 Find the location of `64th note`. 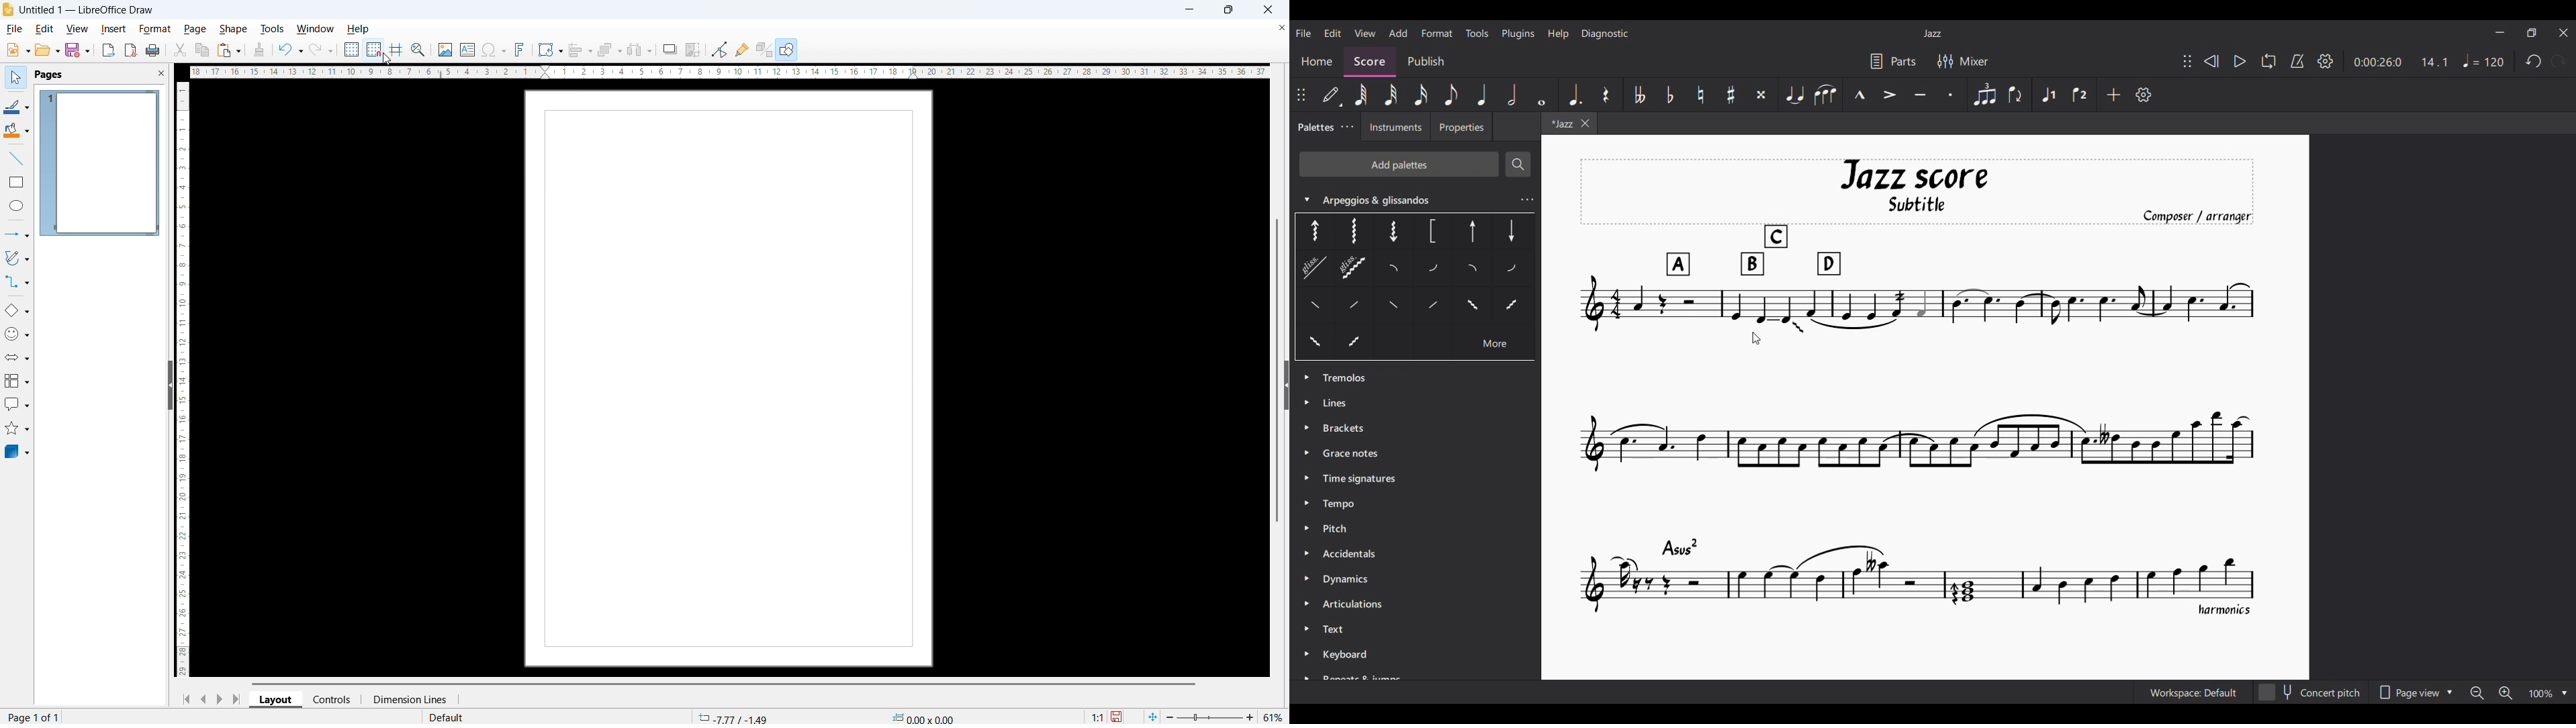

64th note is located at coordinates (1360, 94).